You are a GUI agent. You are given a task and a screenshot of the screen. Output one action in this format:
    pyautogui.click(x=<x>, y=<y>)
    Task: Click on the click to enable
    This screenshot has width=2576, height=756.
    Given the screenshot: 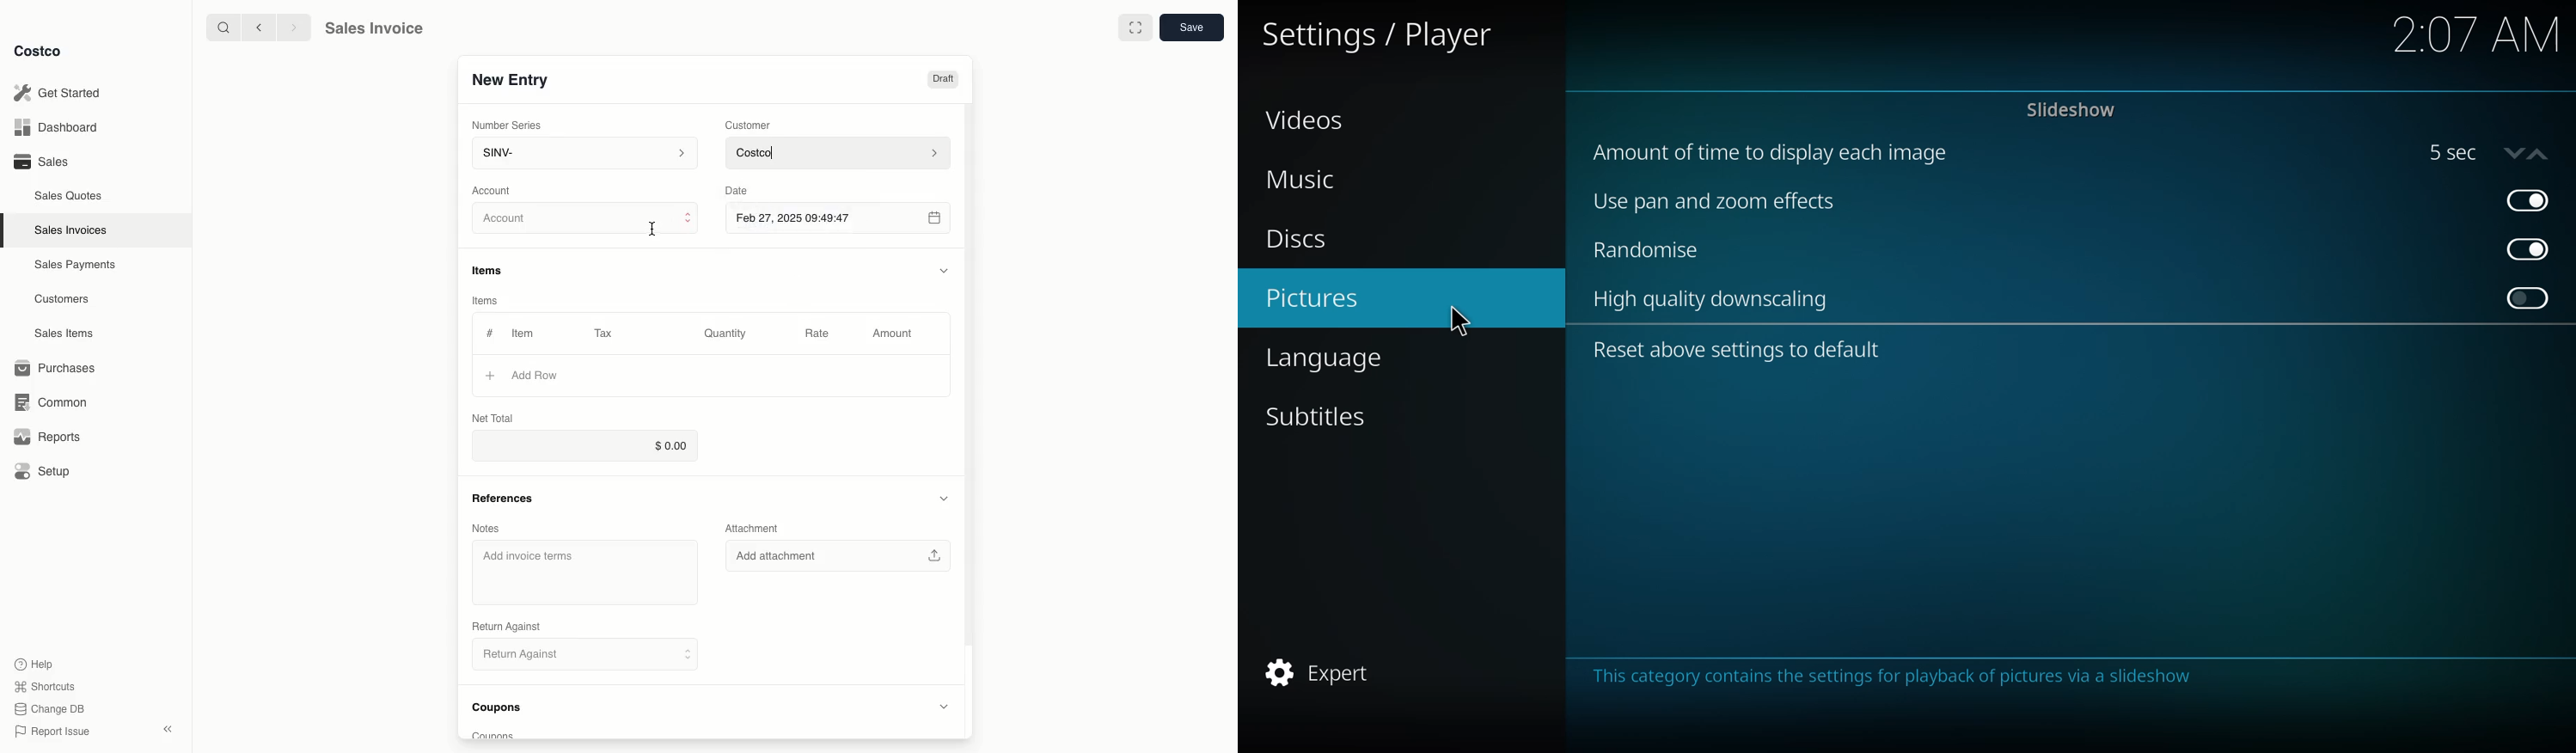 What is the action you would take?
    pyautogui.click(x=2527, y=298)
    